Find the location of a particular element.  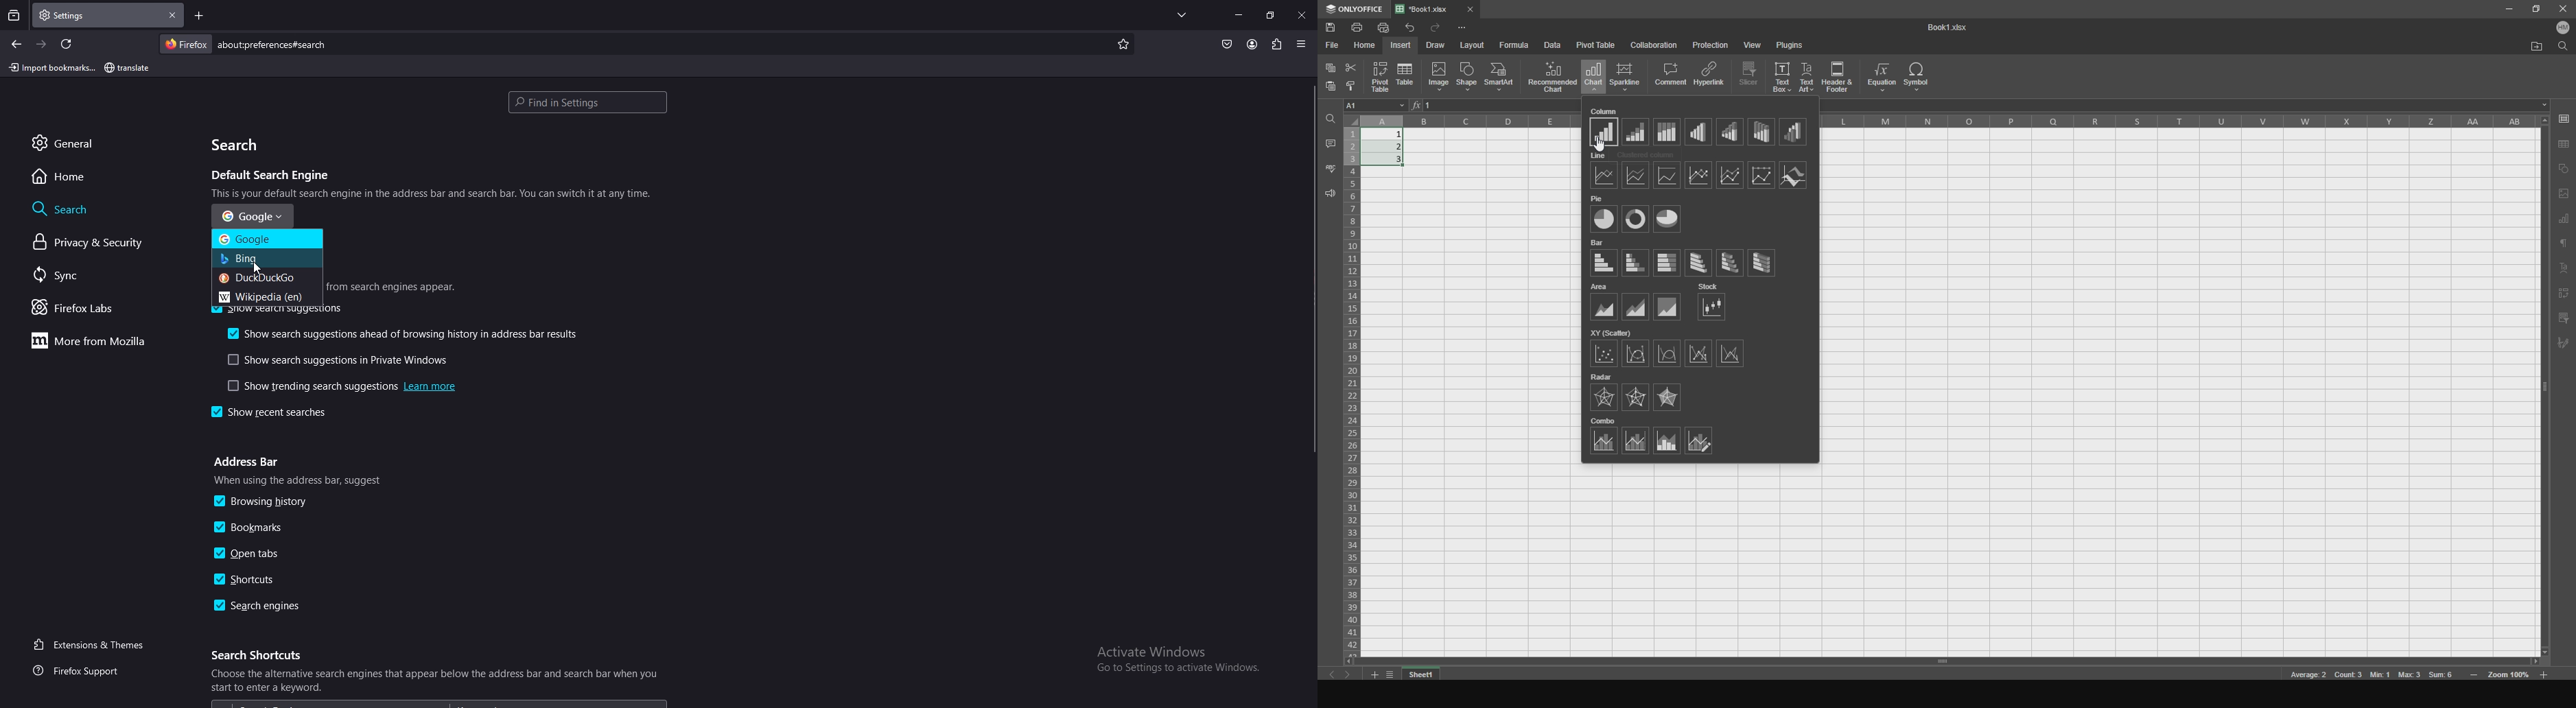

sparkline is located at coordinates (1626, 79).